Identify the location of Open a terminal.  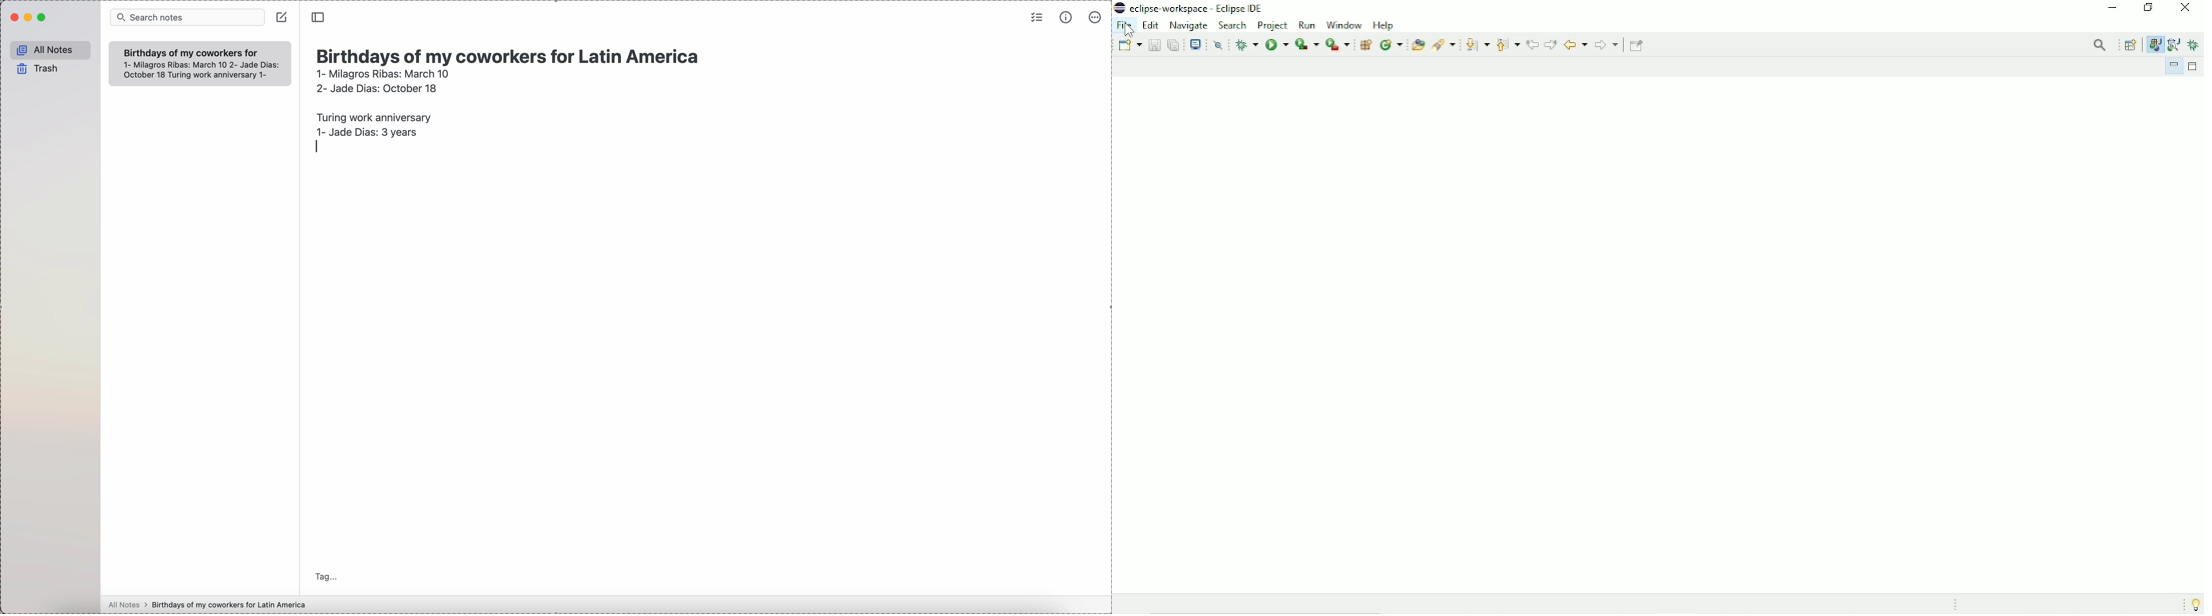
(1196, 45).